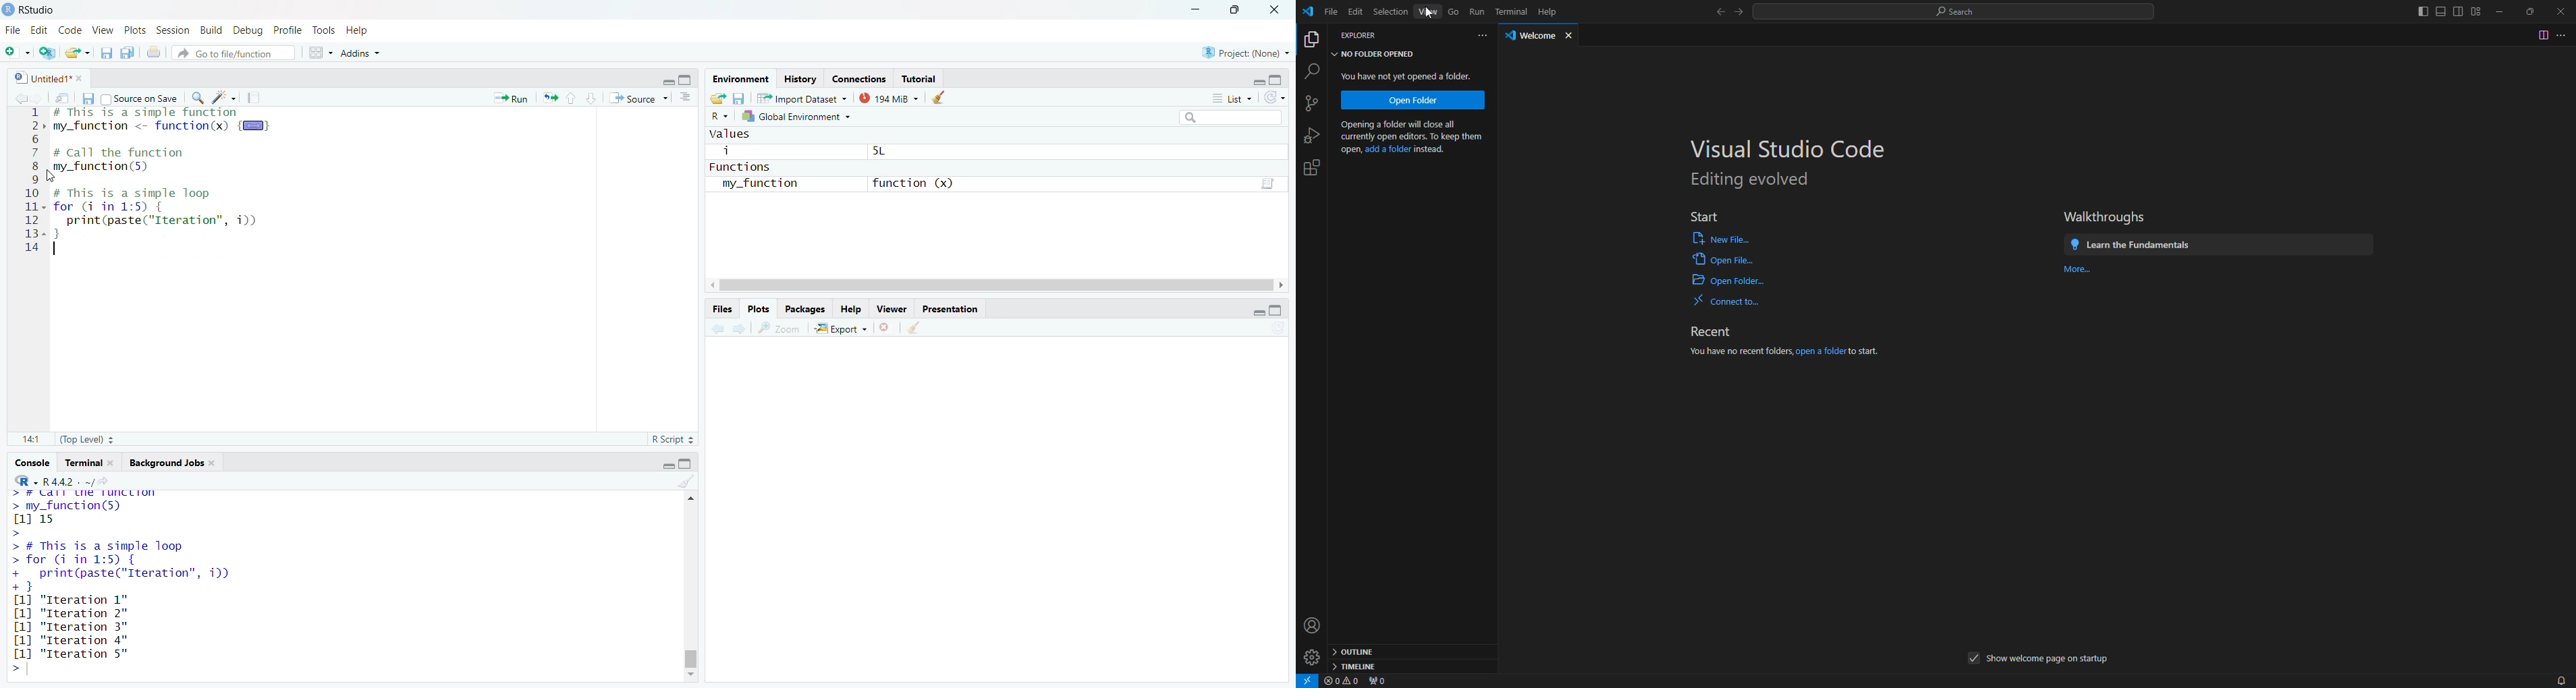 The width and height of the screenshot is (2576, 700). What do you see at coordinates (674, 439) in the screenshot?
I see `R Script` at bounding box center [674, 439].